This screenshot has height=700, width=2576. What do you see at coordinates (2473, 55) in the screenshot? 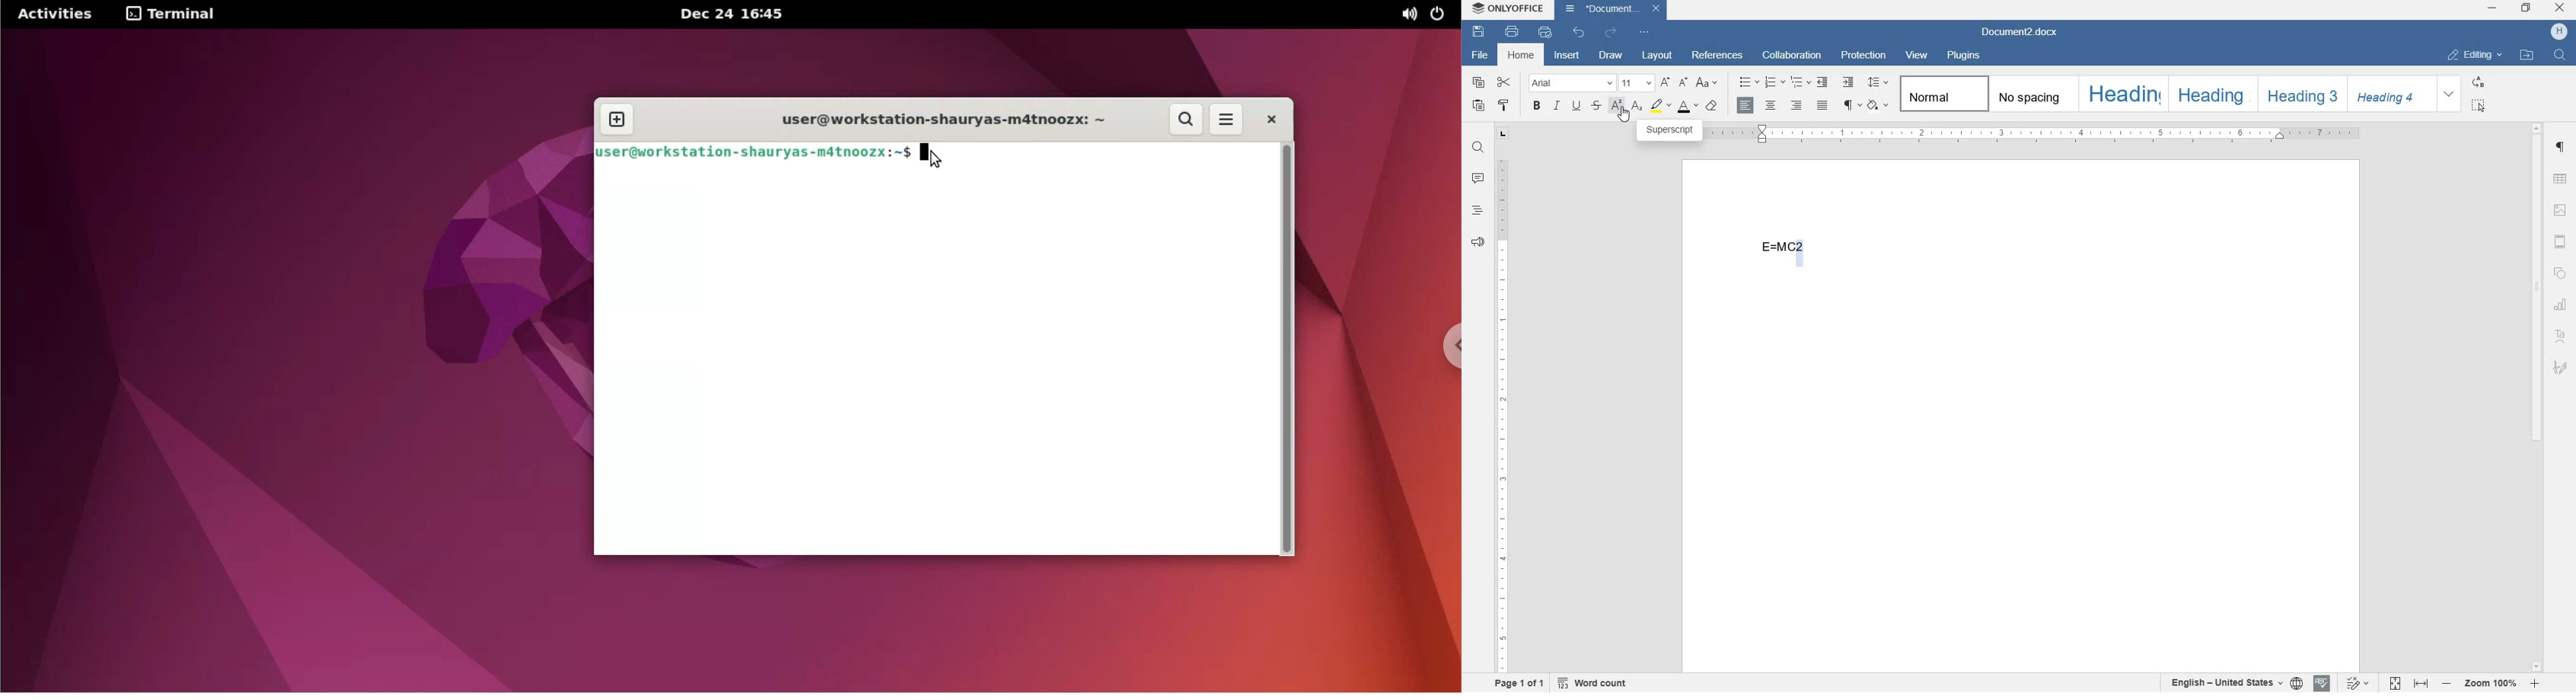
I see `editing` at bounding box center [2473, 55].